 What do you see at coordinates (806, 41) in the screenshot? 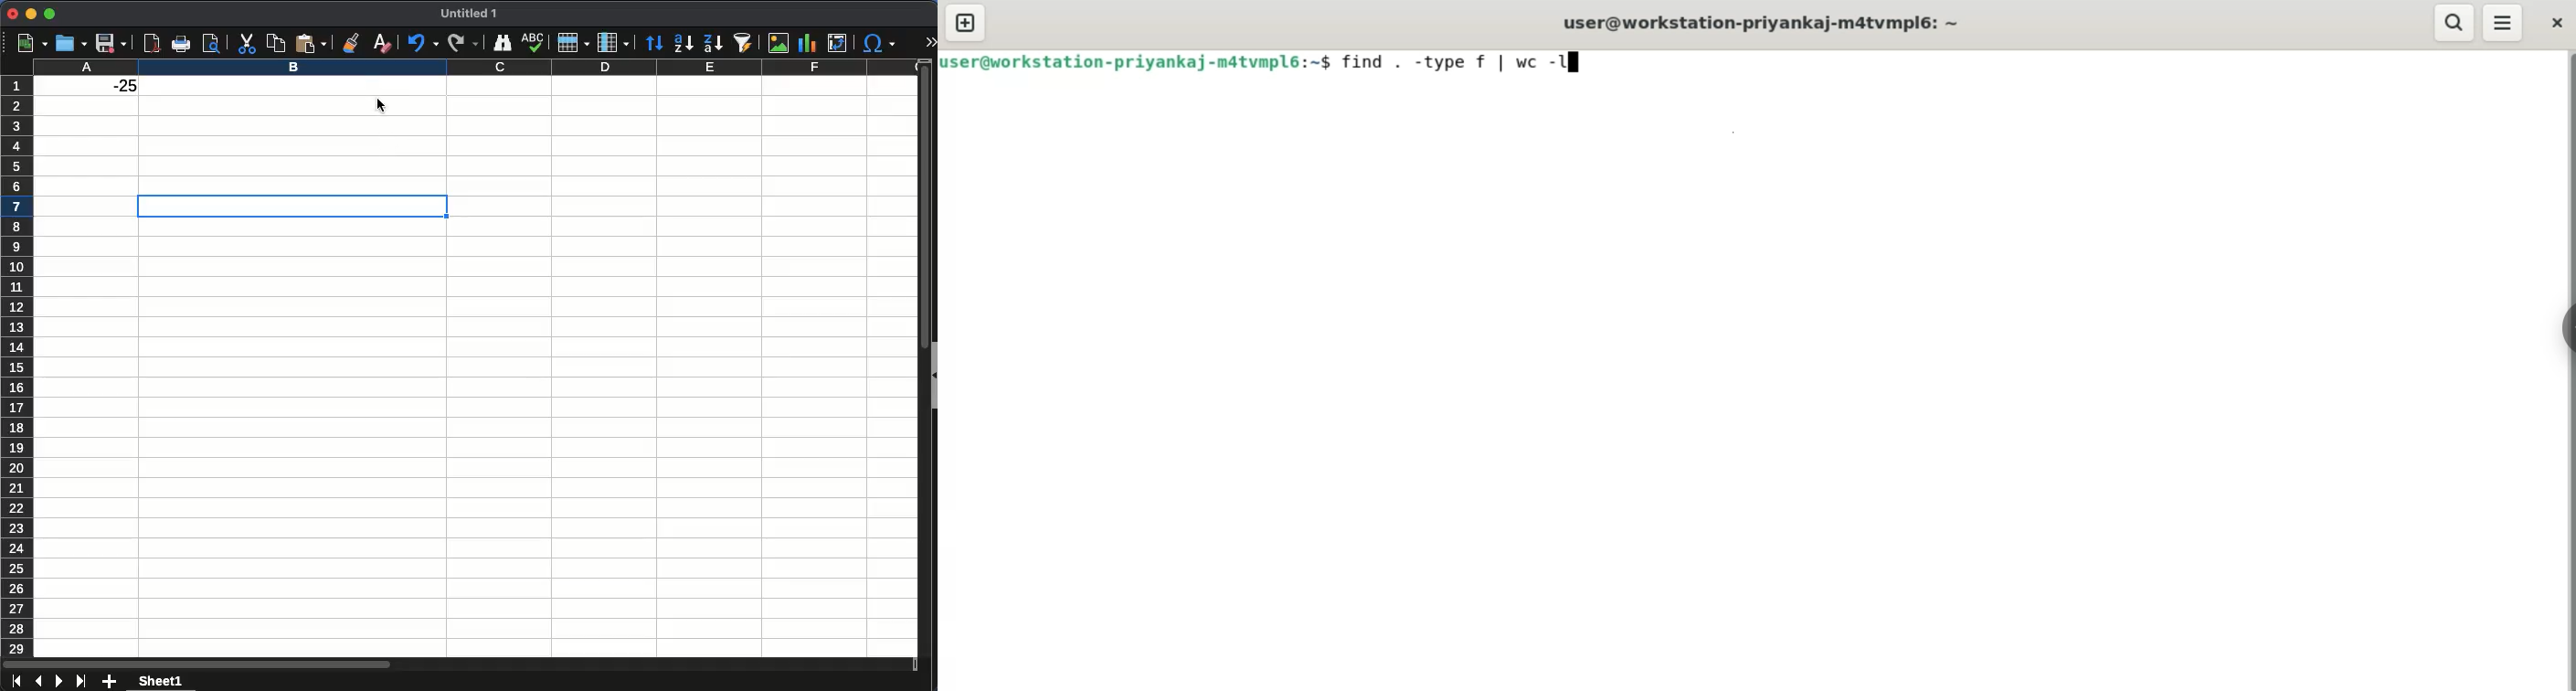
I see `chart` at bounding box center [806, 41].